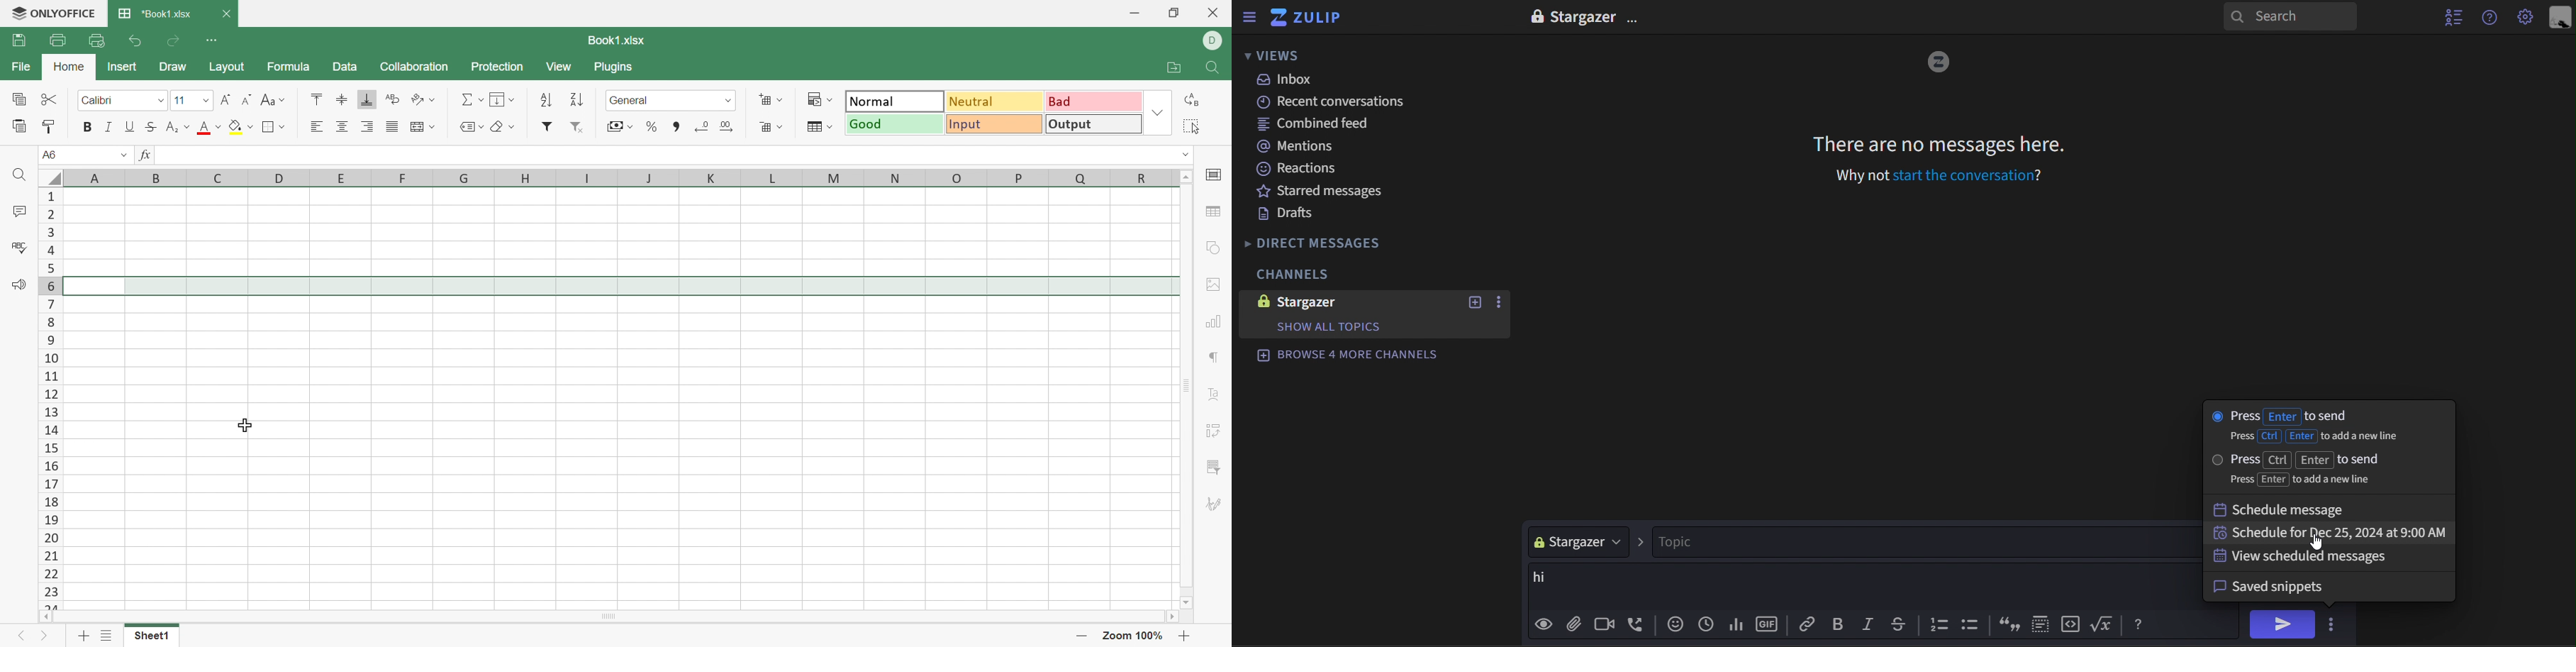 The height and width of the screenshot is (672, 2576). What do you see at coordinates (21, 64) in the screenshot?
I see `File` at bounding box center [21, 64].